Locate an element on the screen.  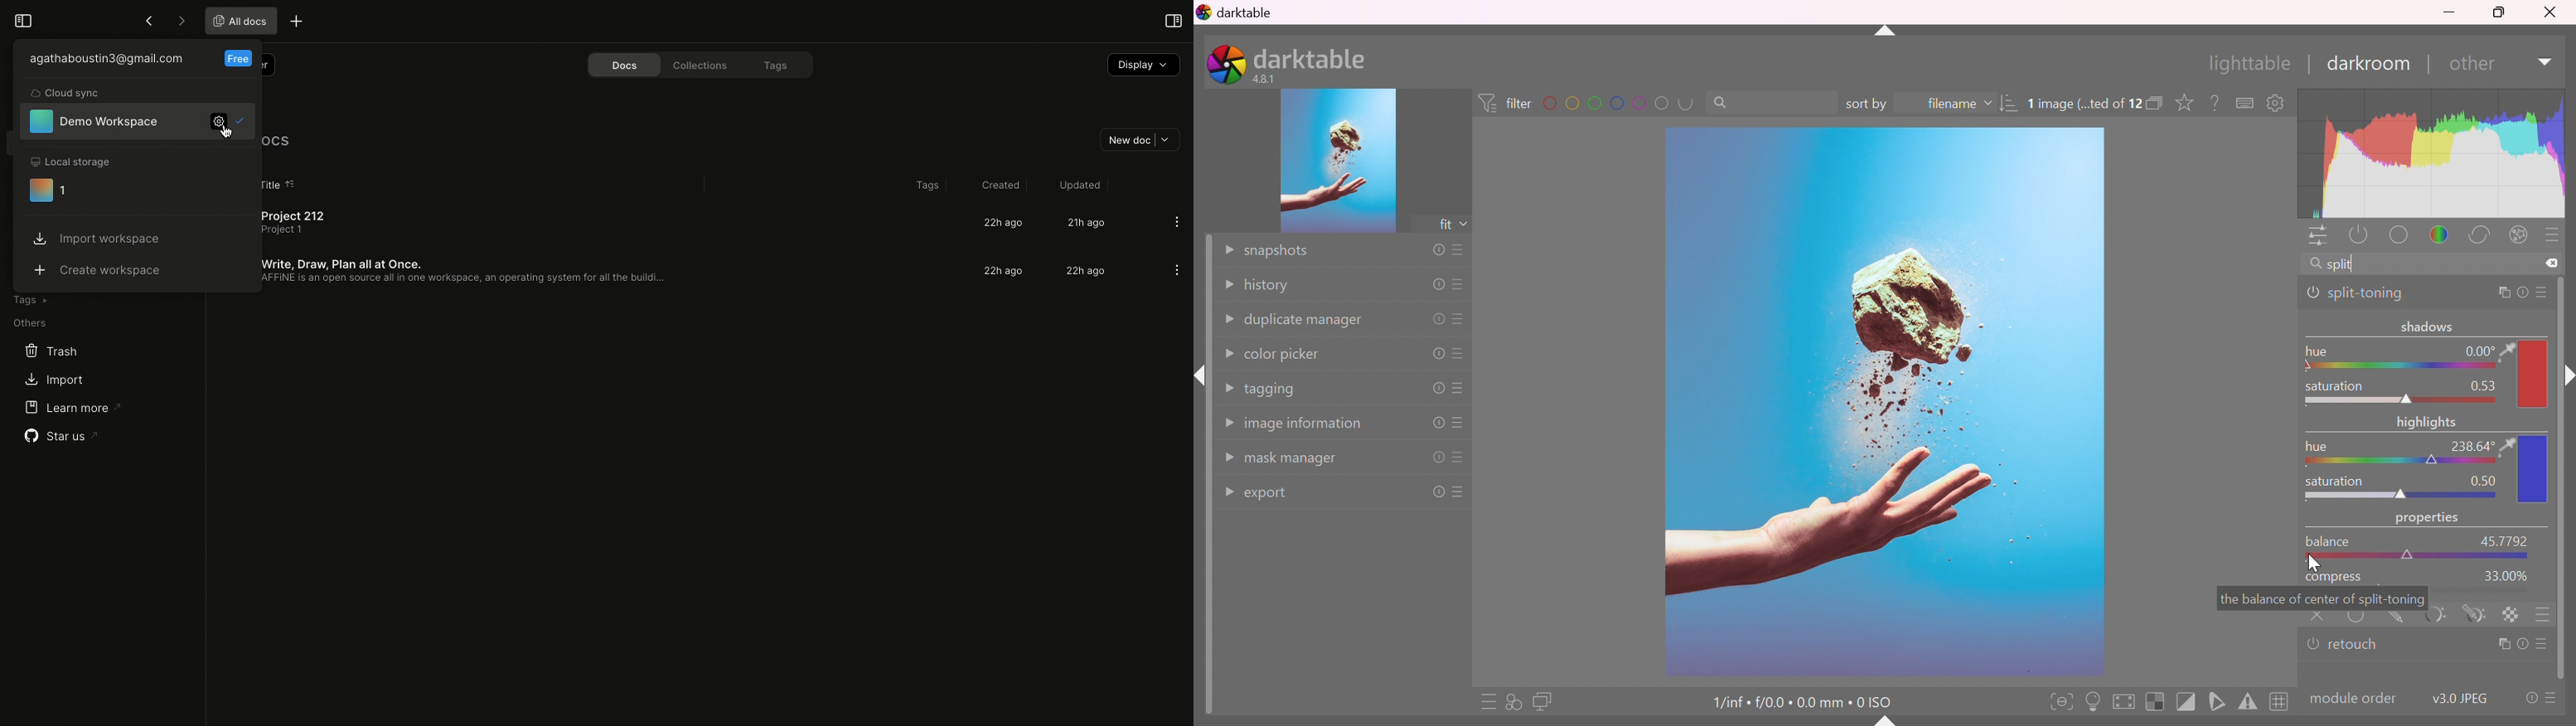
agathaboustin3@gmail.com is located at coordinates (107, 57).